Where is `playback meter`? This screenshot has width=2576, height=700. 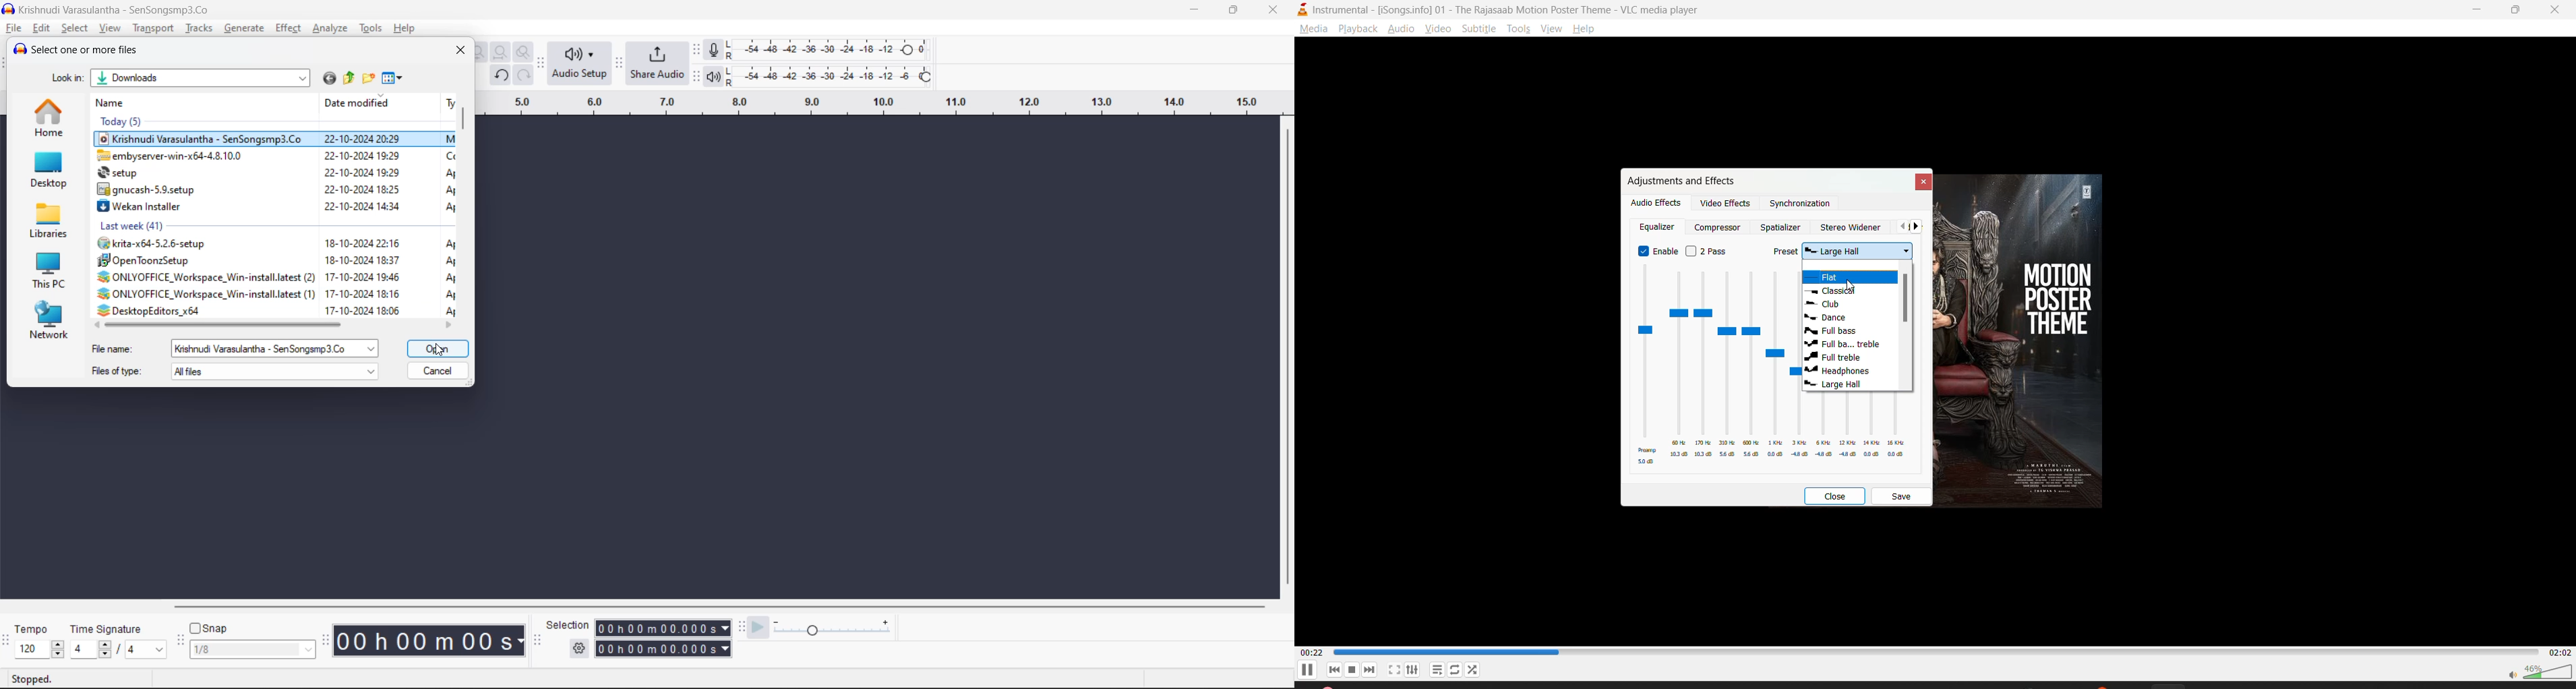
playback meter is located at coordinates (720, 76).